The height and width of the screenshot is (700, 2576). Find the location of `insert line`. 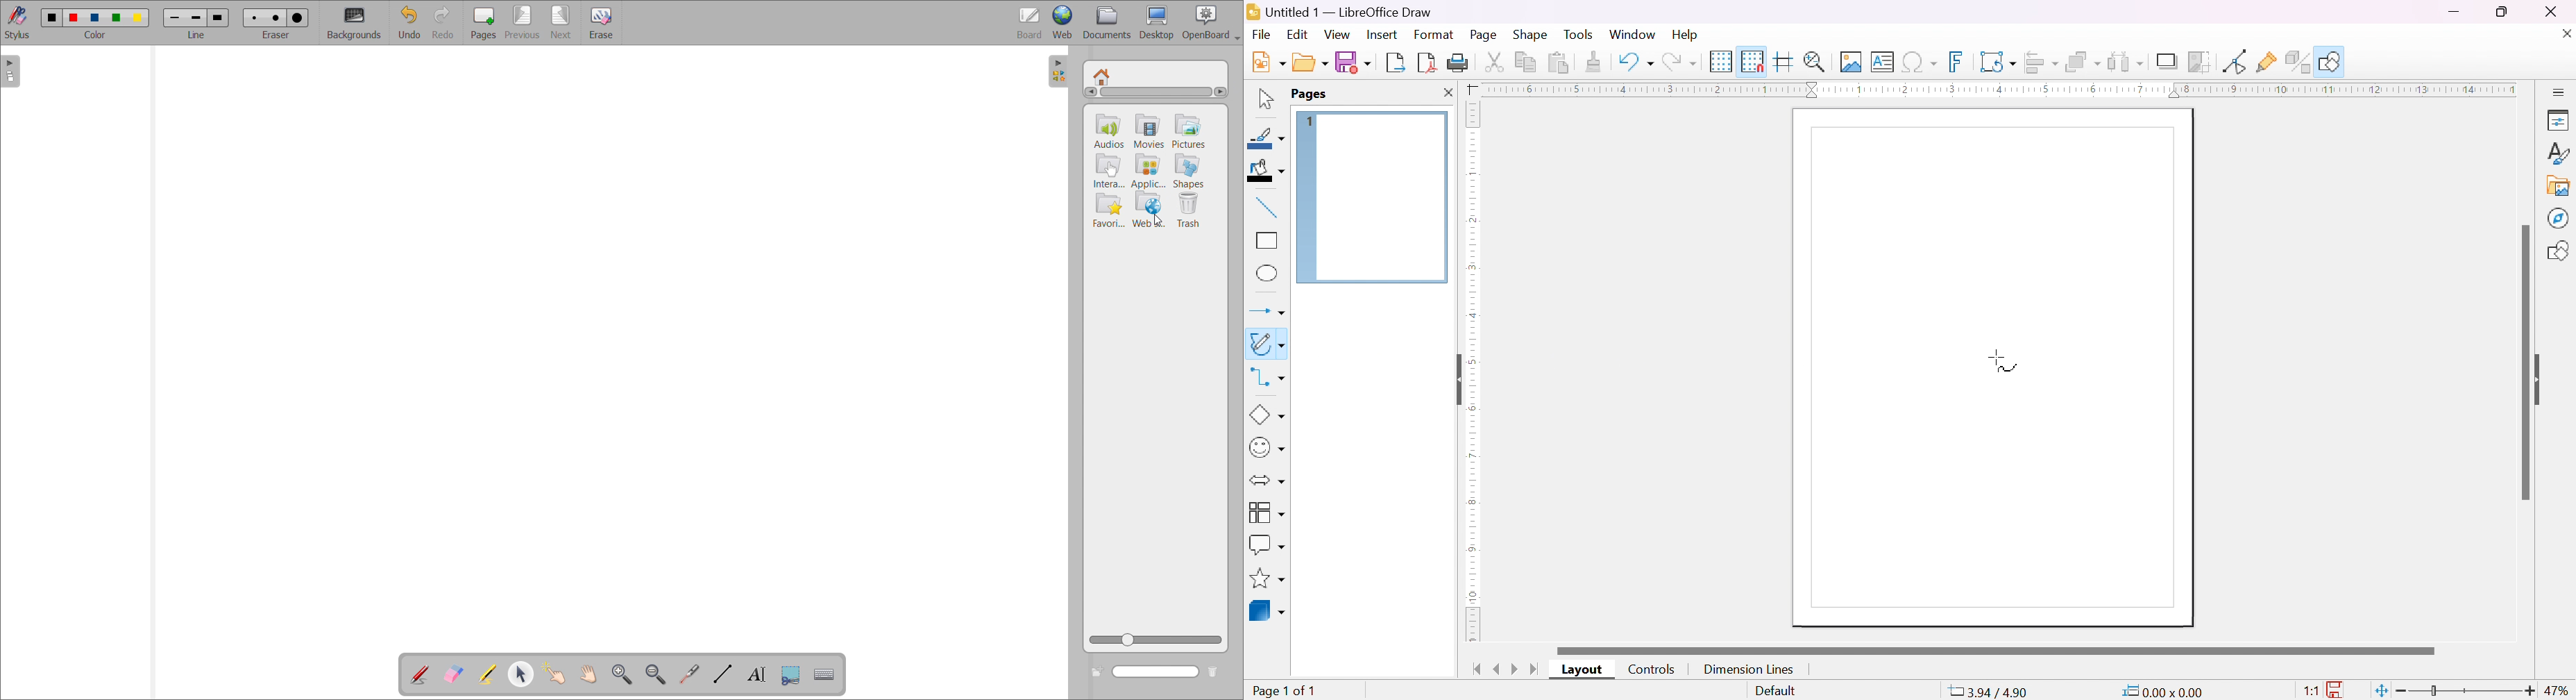

insert line is located at coordinates (1267, 208).